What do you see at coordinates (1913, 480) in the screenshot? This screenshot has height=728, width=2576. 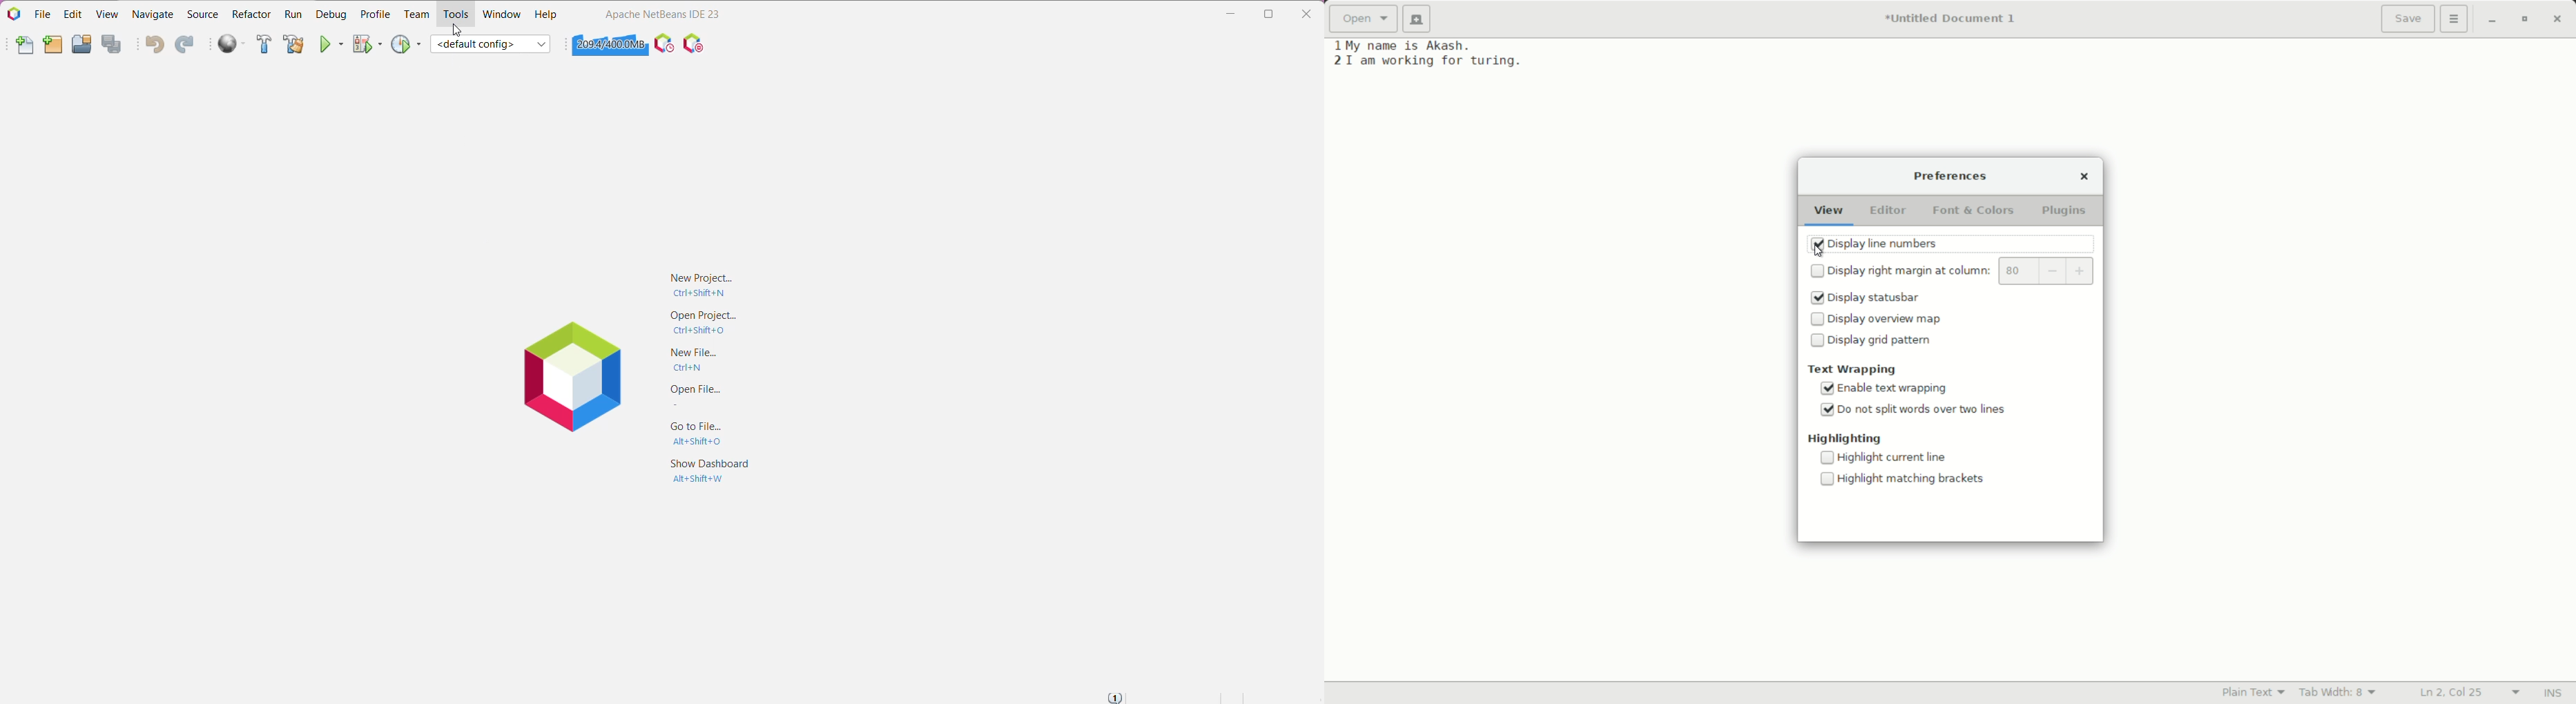 I see `highlight matching brackets` at bounding box center [1913, 480].